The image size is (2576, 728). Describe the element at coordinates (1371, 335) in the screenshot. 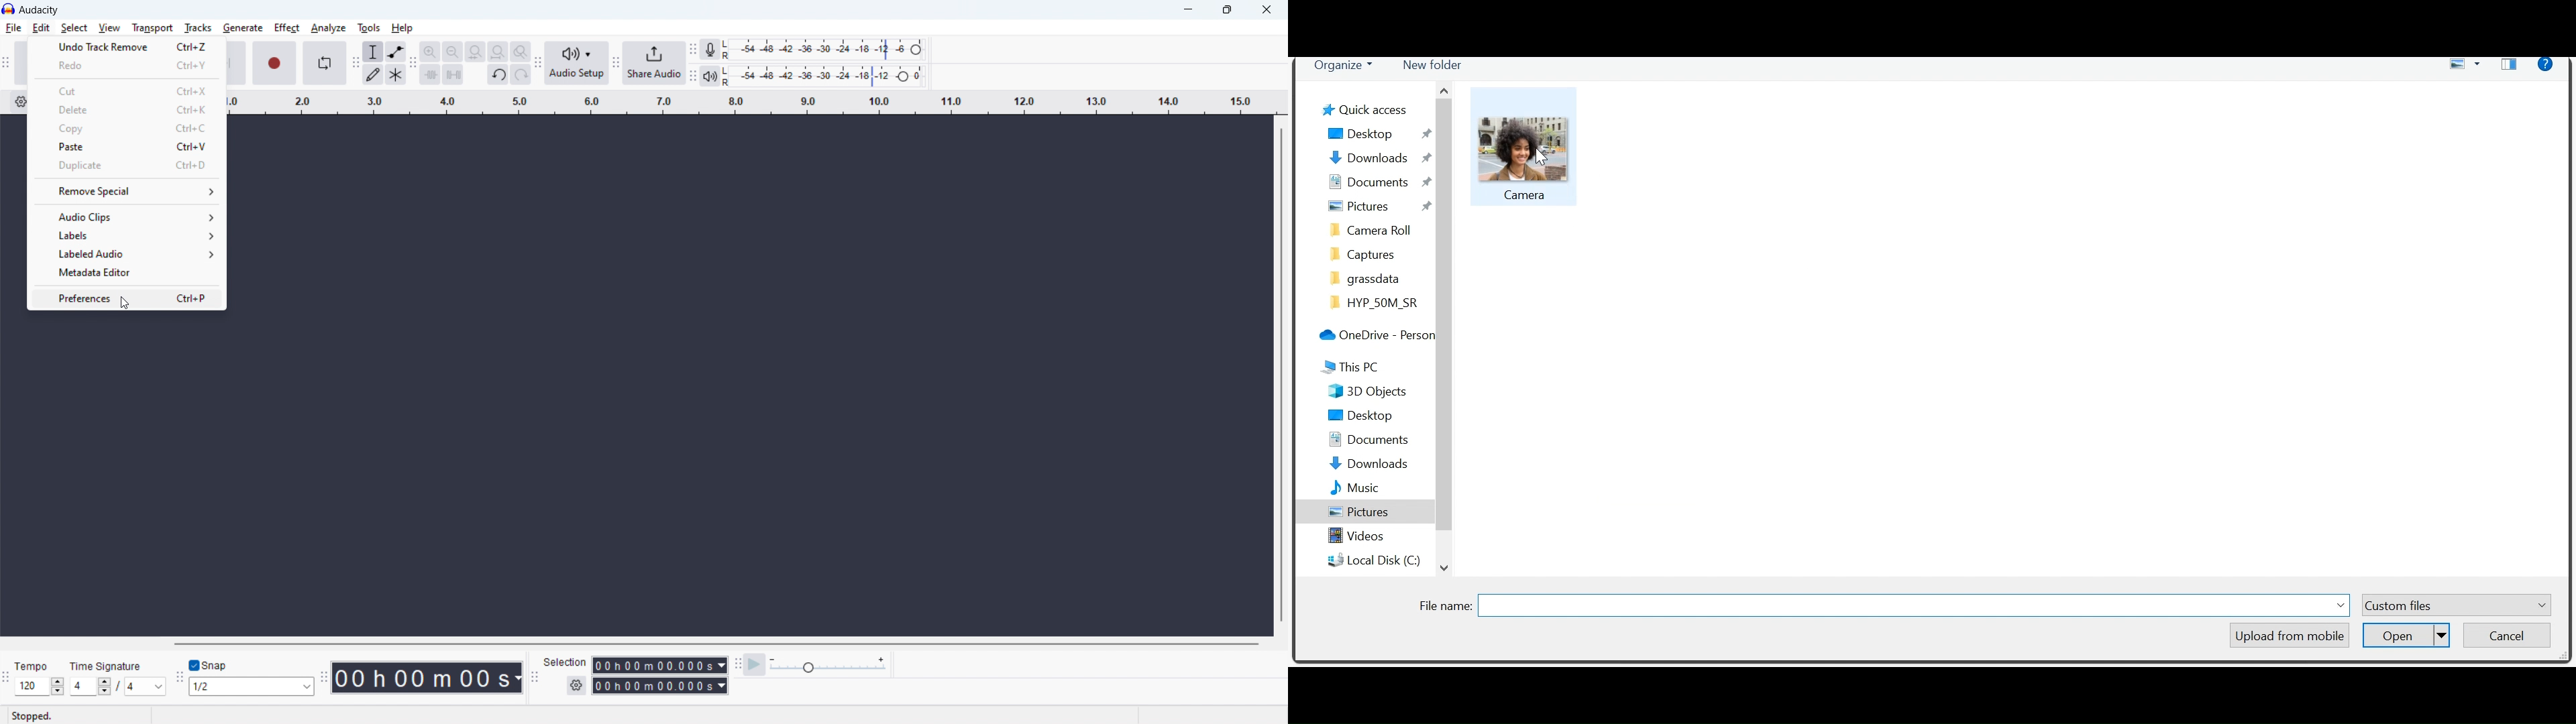

I see `OneDrive` at that location.